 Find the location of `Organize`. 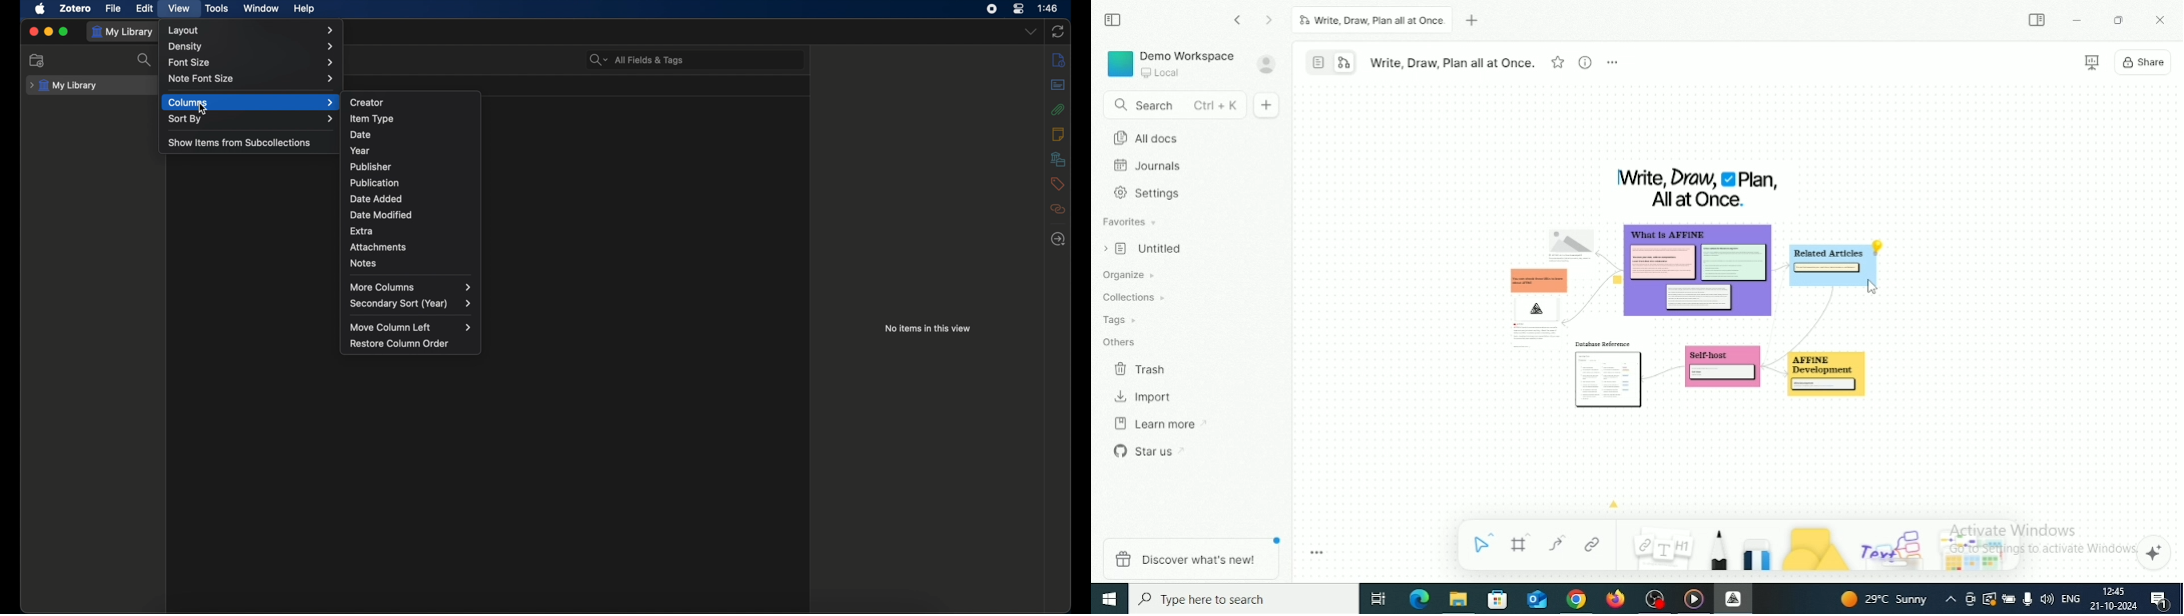

Organize is located at coordinates (1131, 275).